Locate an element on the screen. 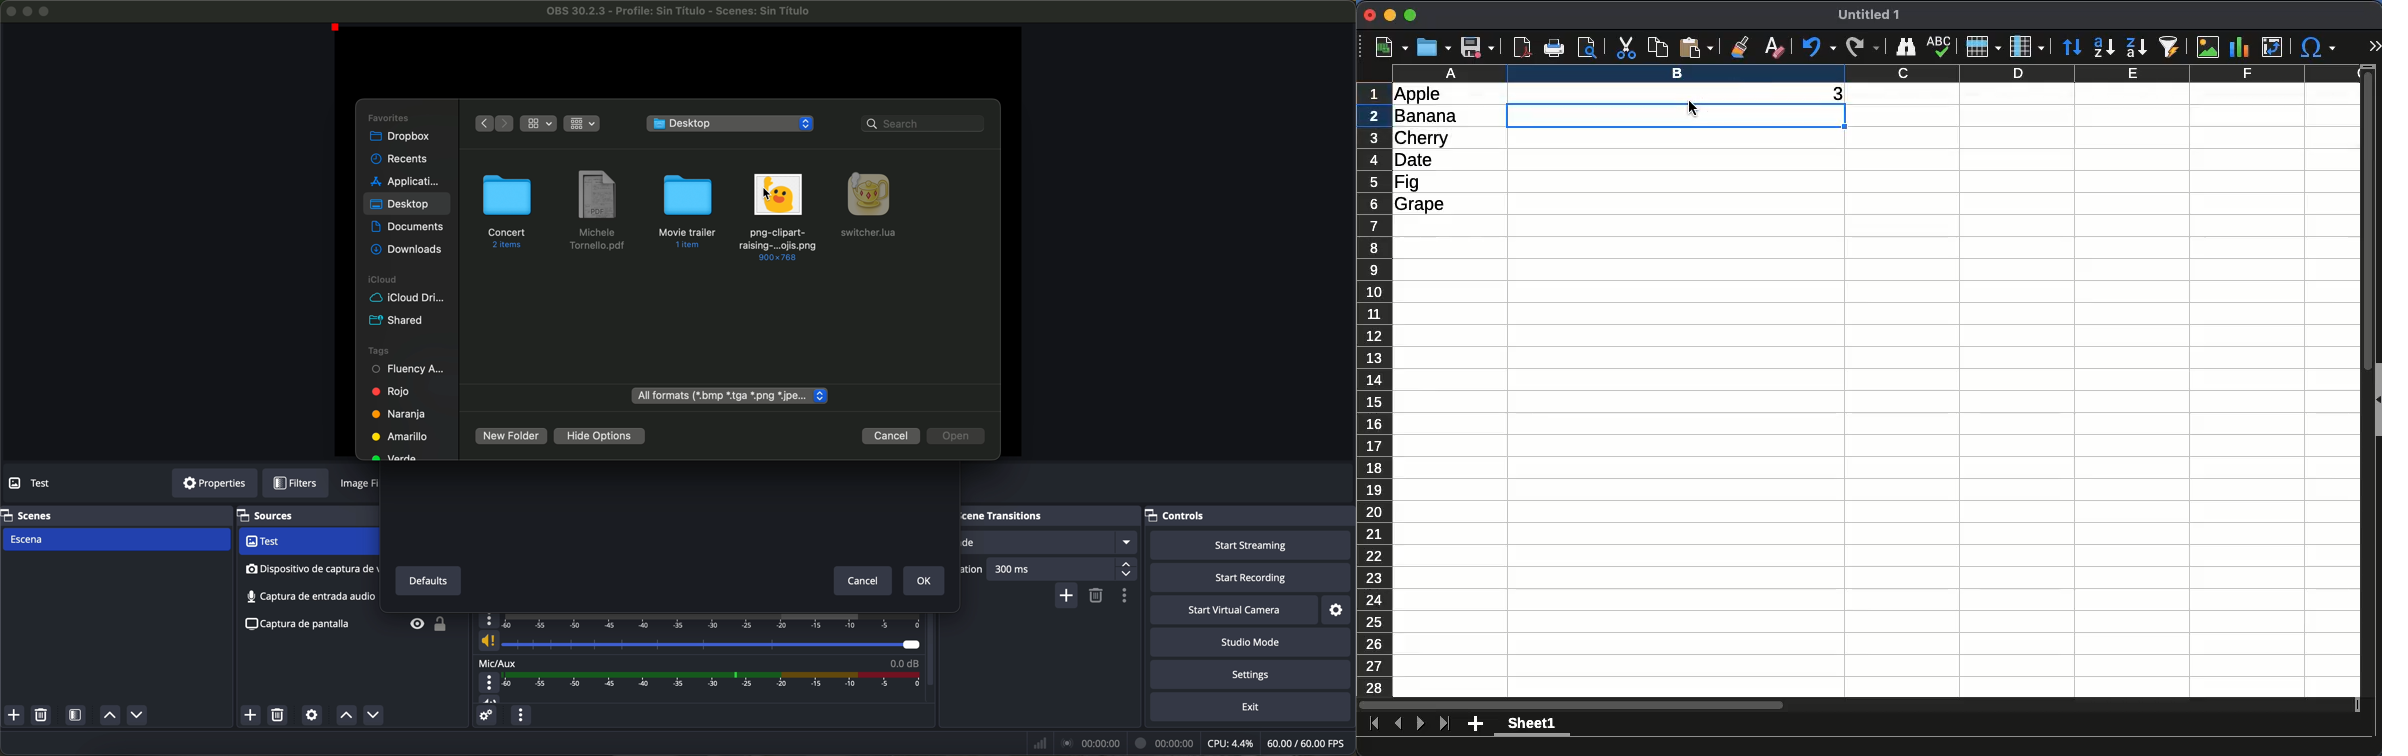  start virtual camera is located at coordinates (1235, 610).